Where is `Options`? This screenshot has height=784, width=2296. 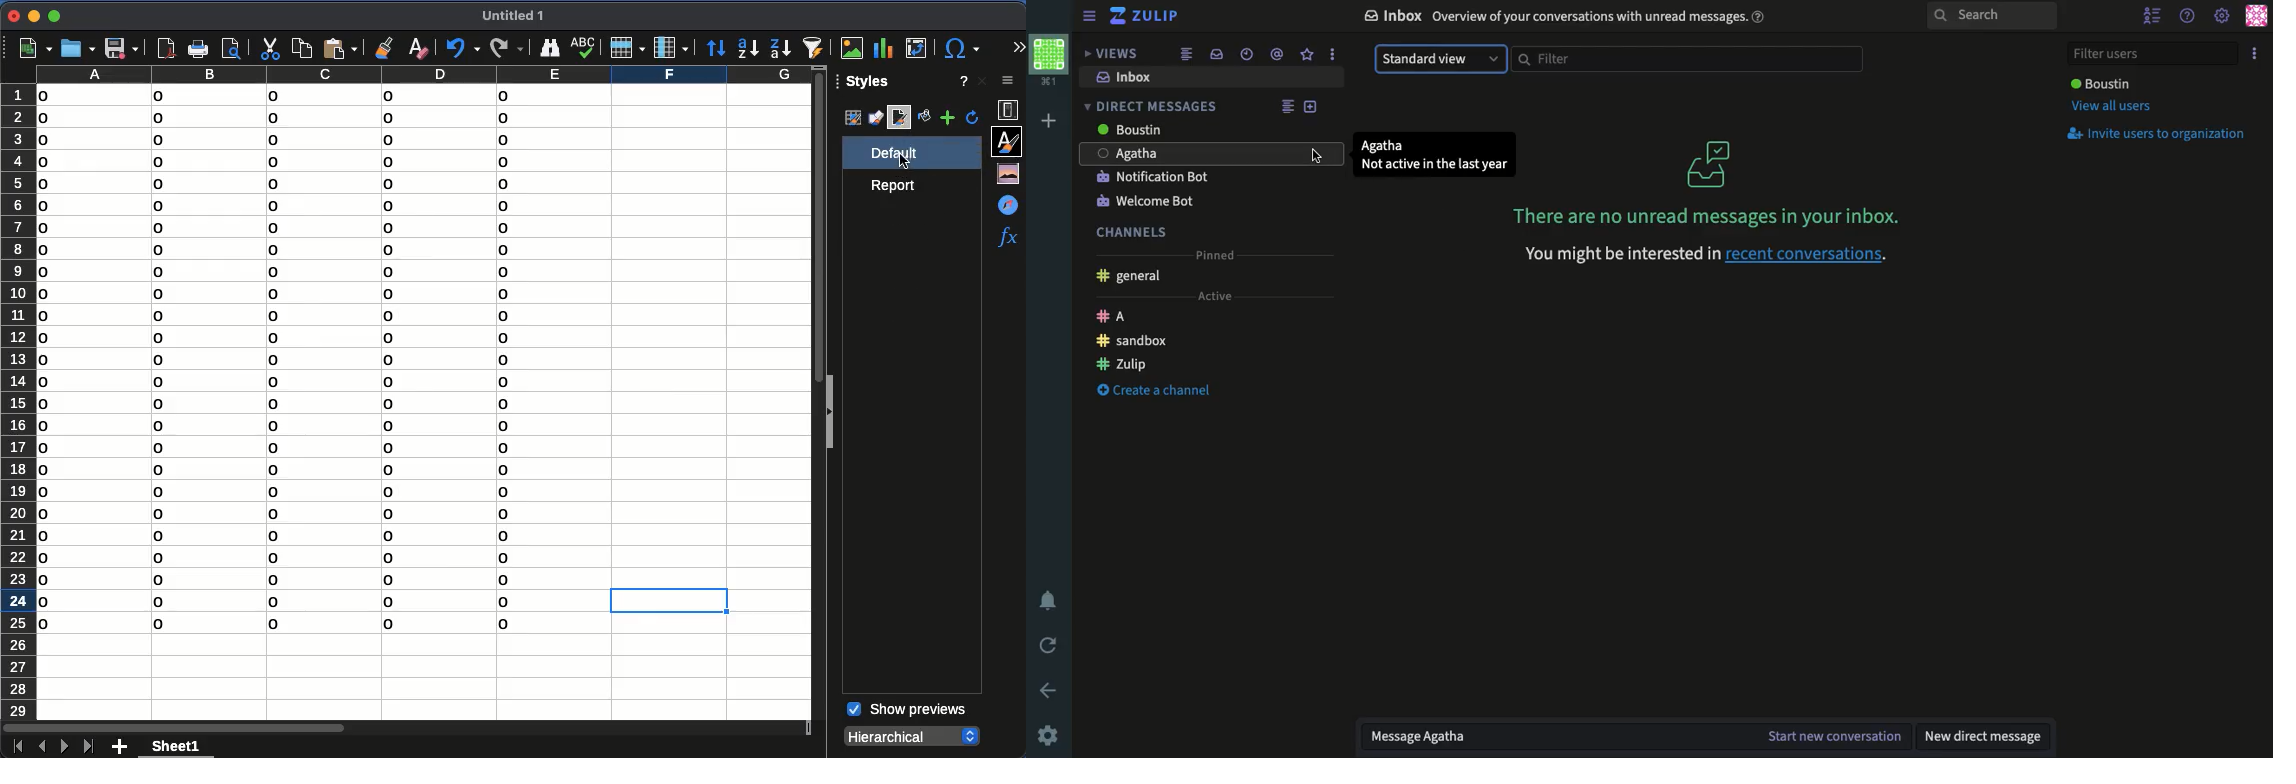 Options is located at coordinates (2254, 53).